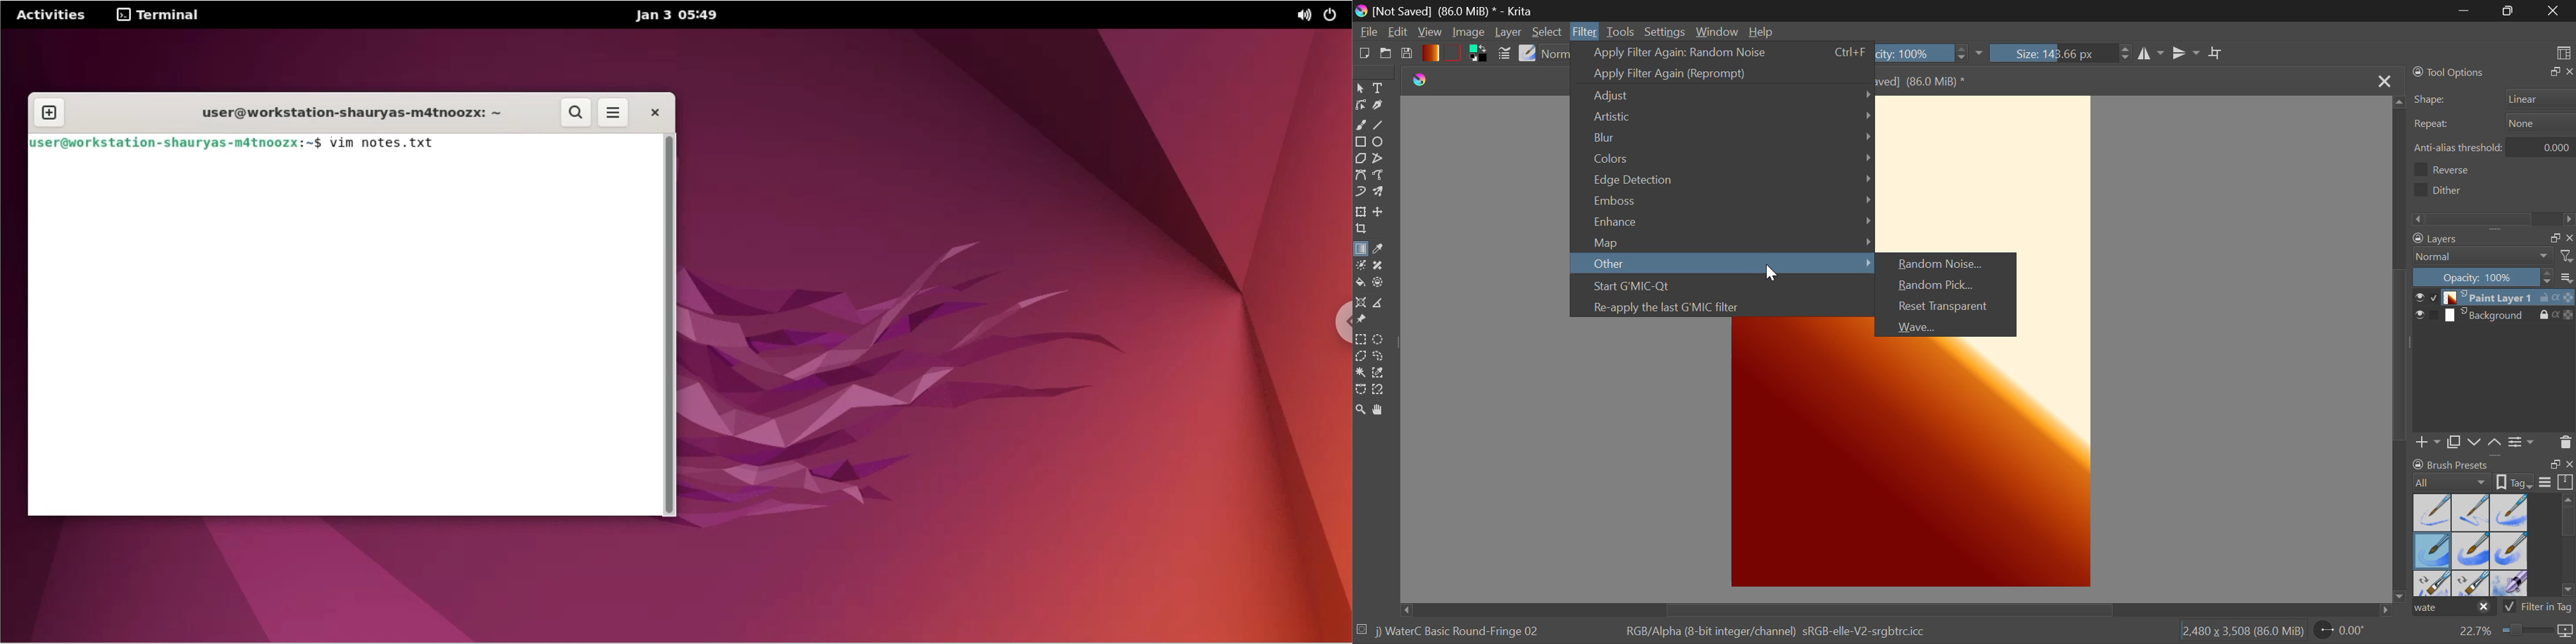  Describe the element at coordinates (1723, 288) in the screenshot. I see `Start GMIC-Qt` at that location.